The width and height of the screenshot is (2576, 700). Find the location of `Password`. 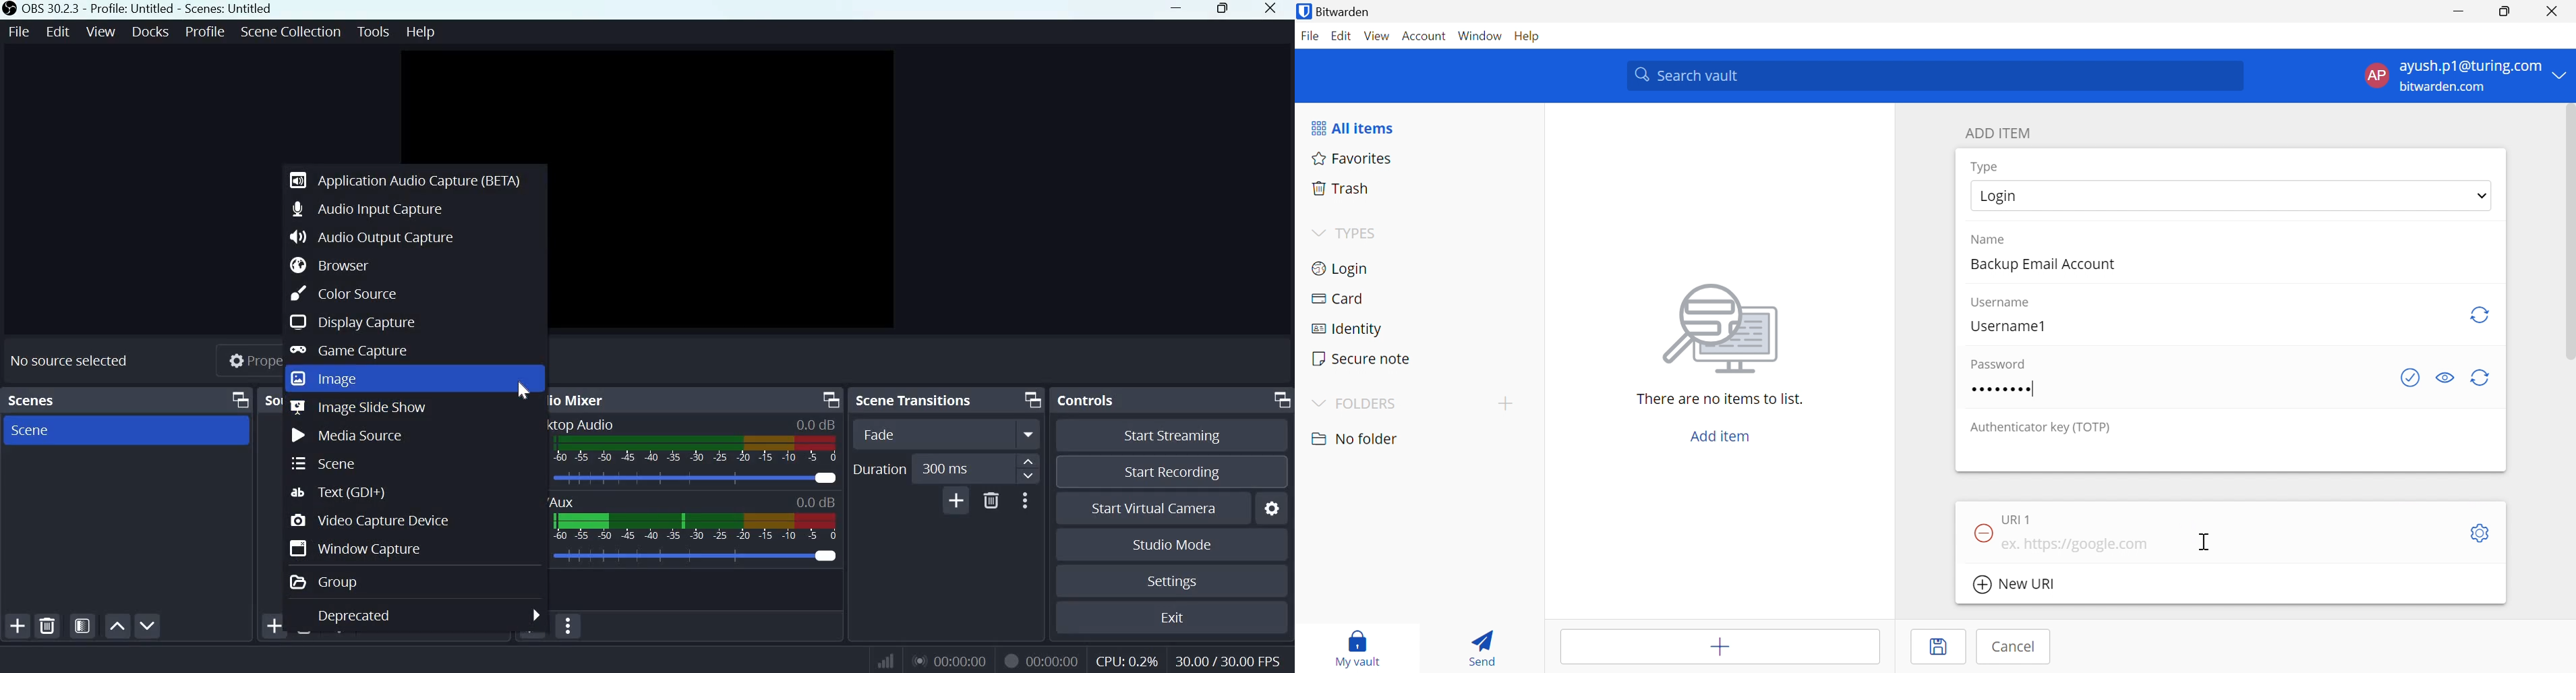

Password is located at coordinates (1998, 362).